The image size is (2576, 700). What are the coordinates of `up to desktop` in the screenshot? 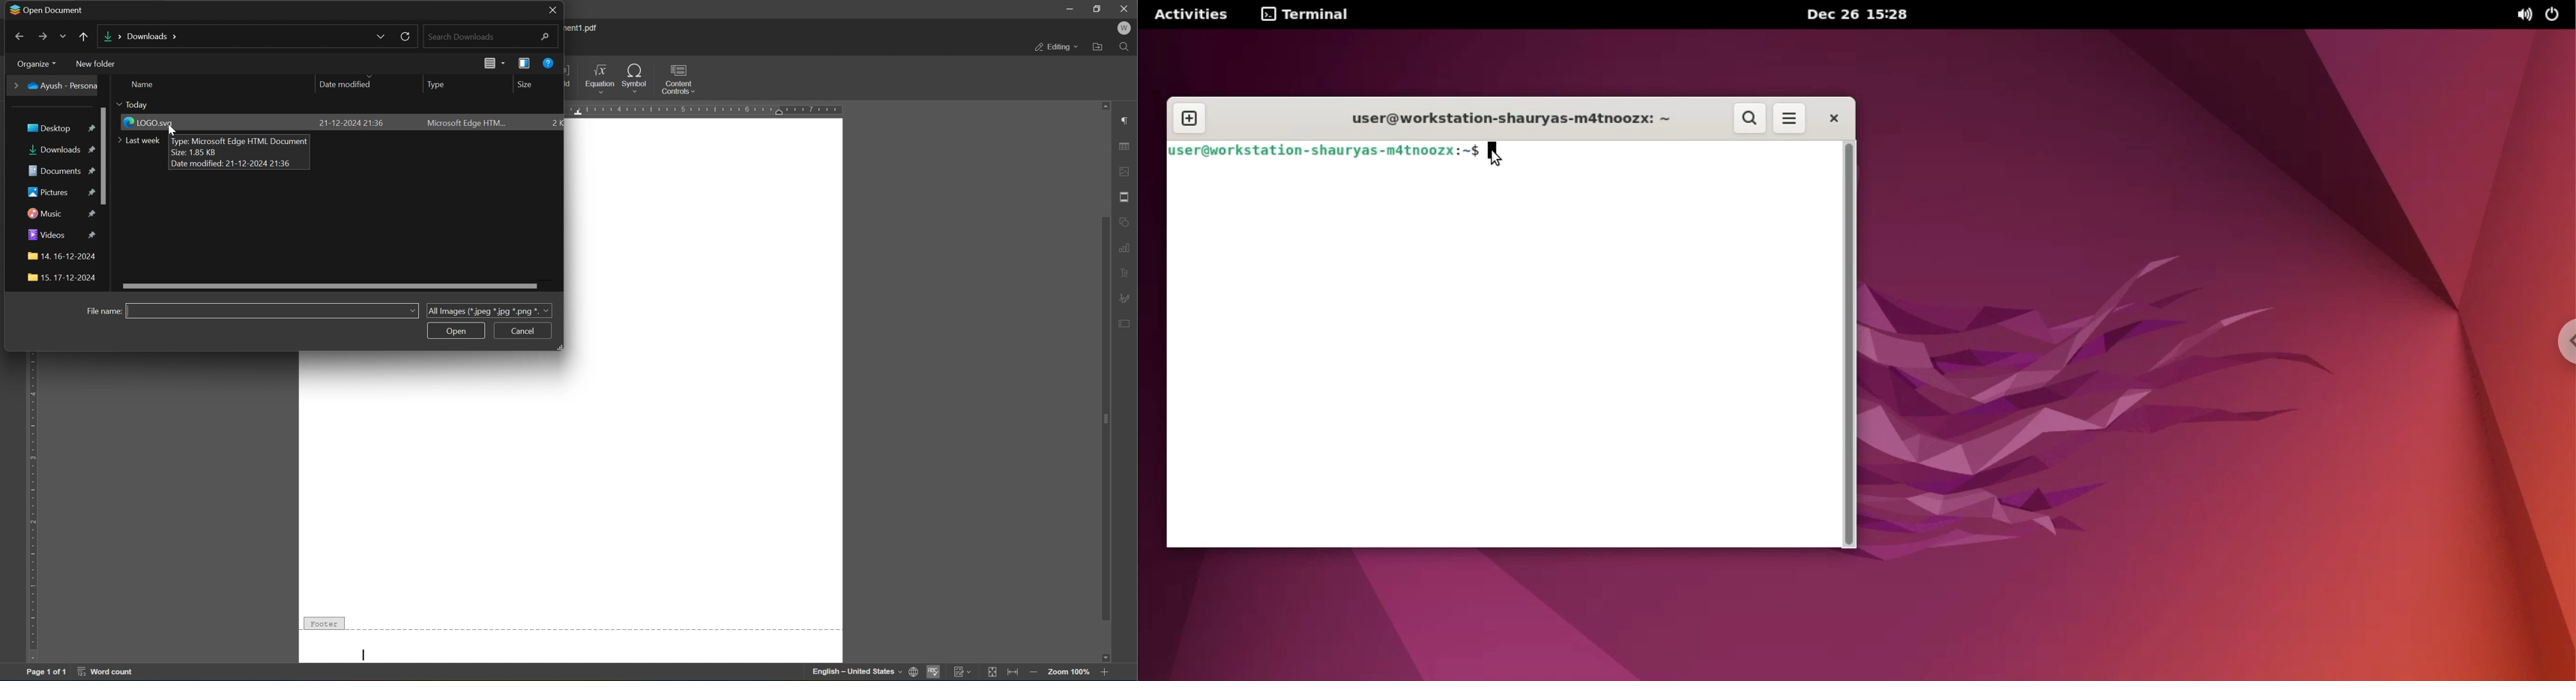 It's located at (96, 36).